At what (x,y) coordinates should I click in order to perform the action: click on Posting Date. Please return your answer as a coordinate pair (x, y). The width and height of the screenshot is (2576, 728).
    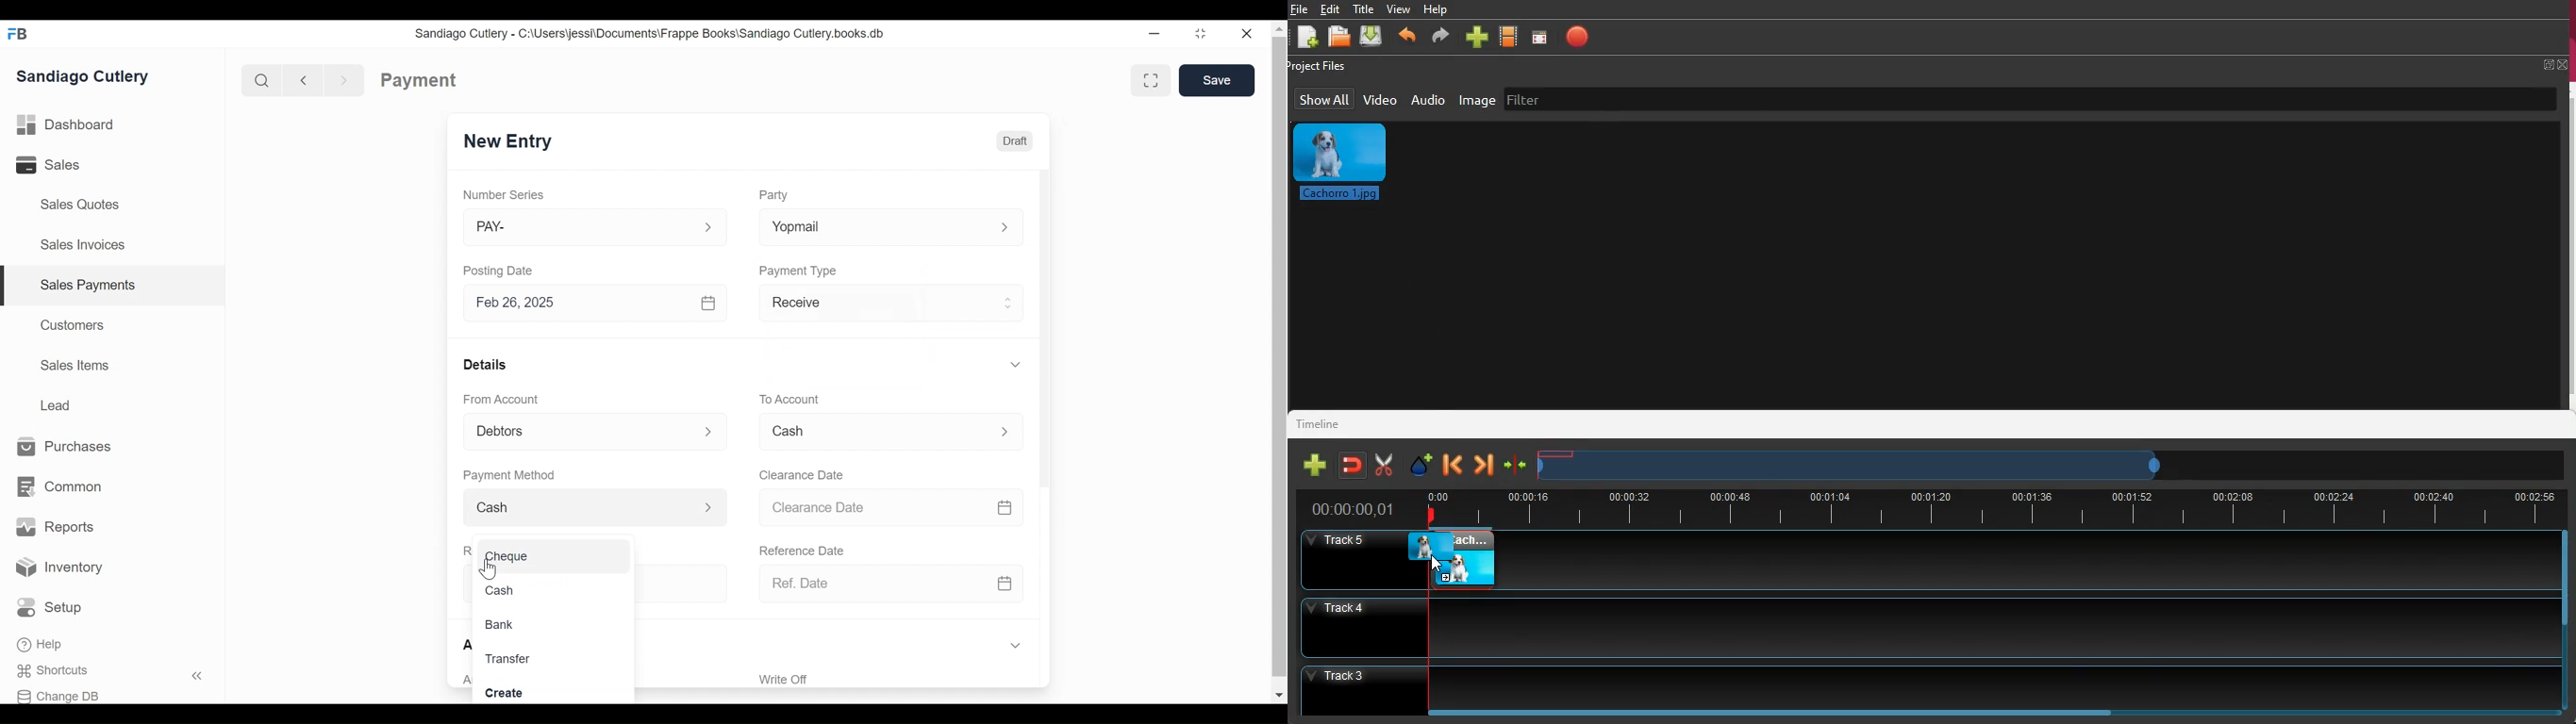
    Looking at the image, I should click on (503, 270).